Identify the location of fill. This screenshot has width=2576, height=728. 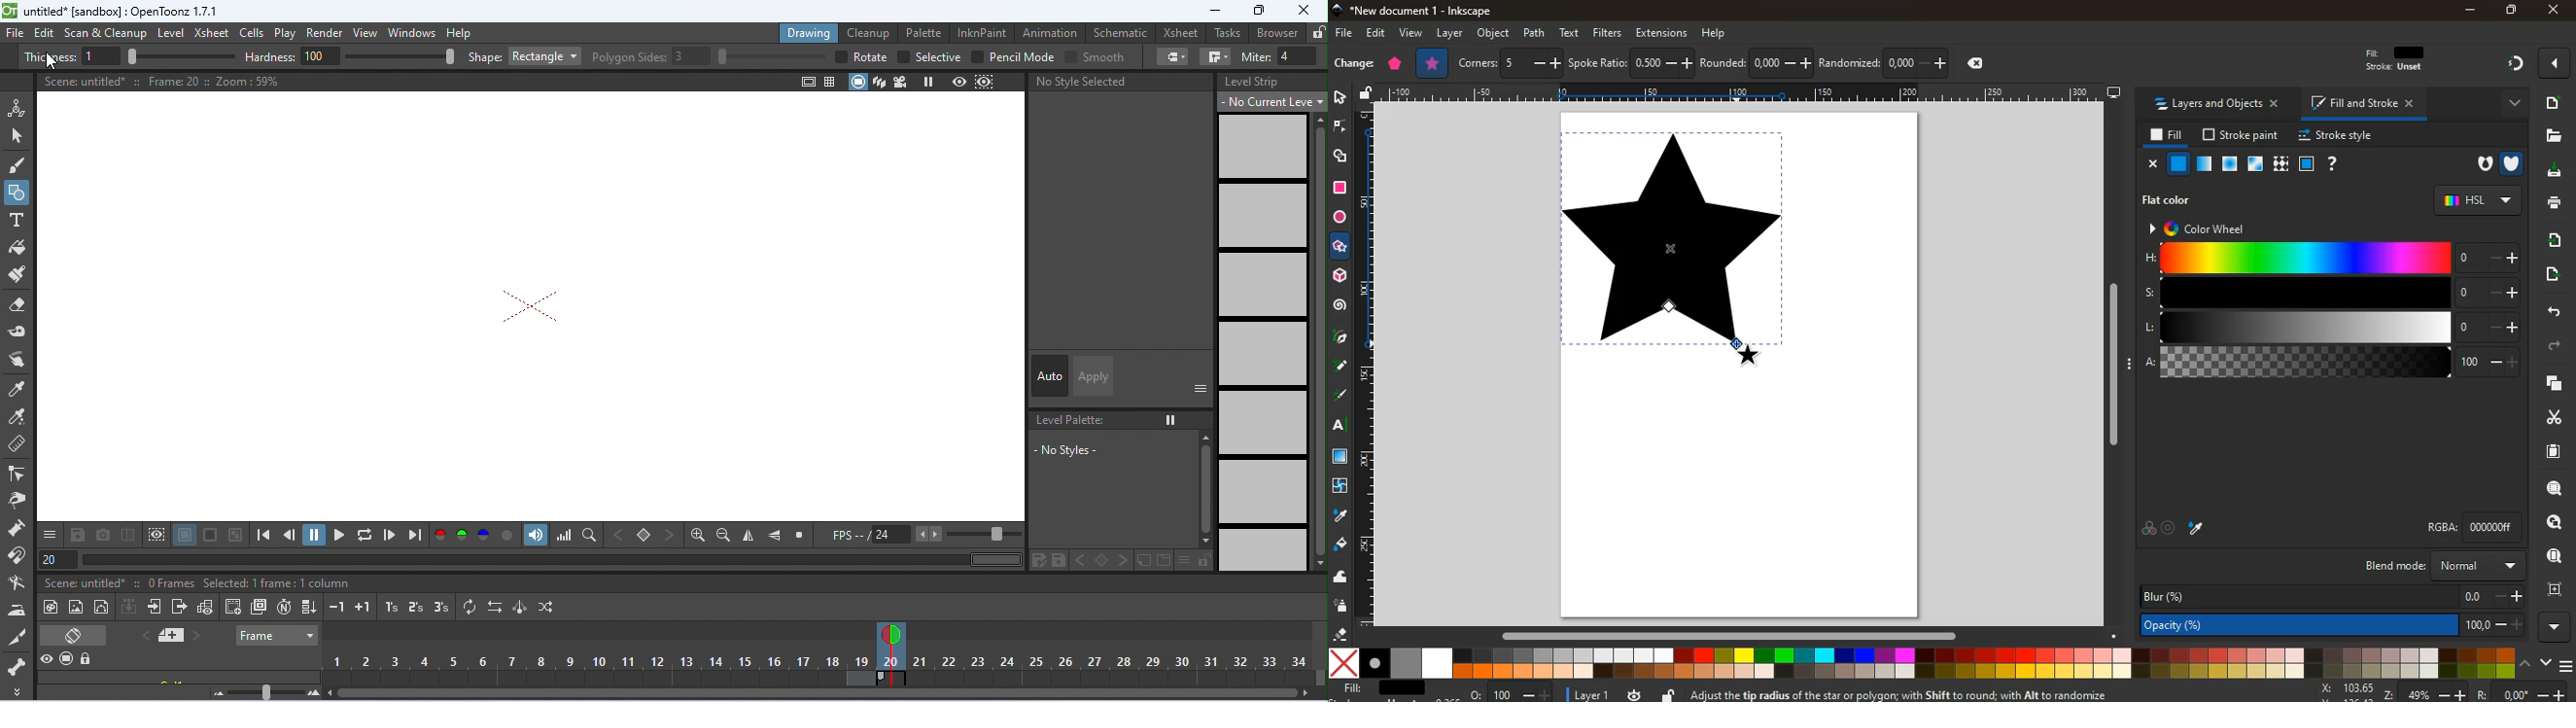
(16, 246).